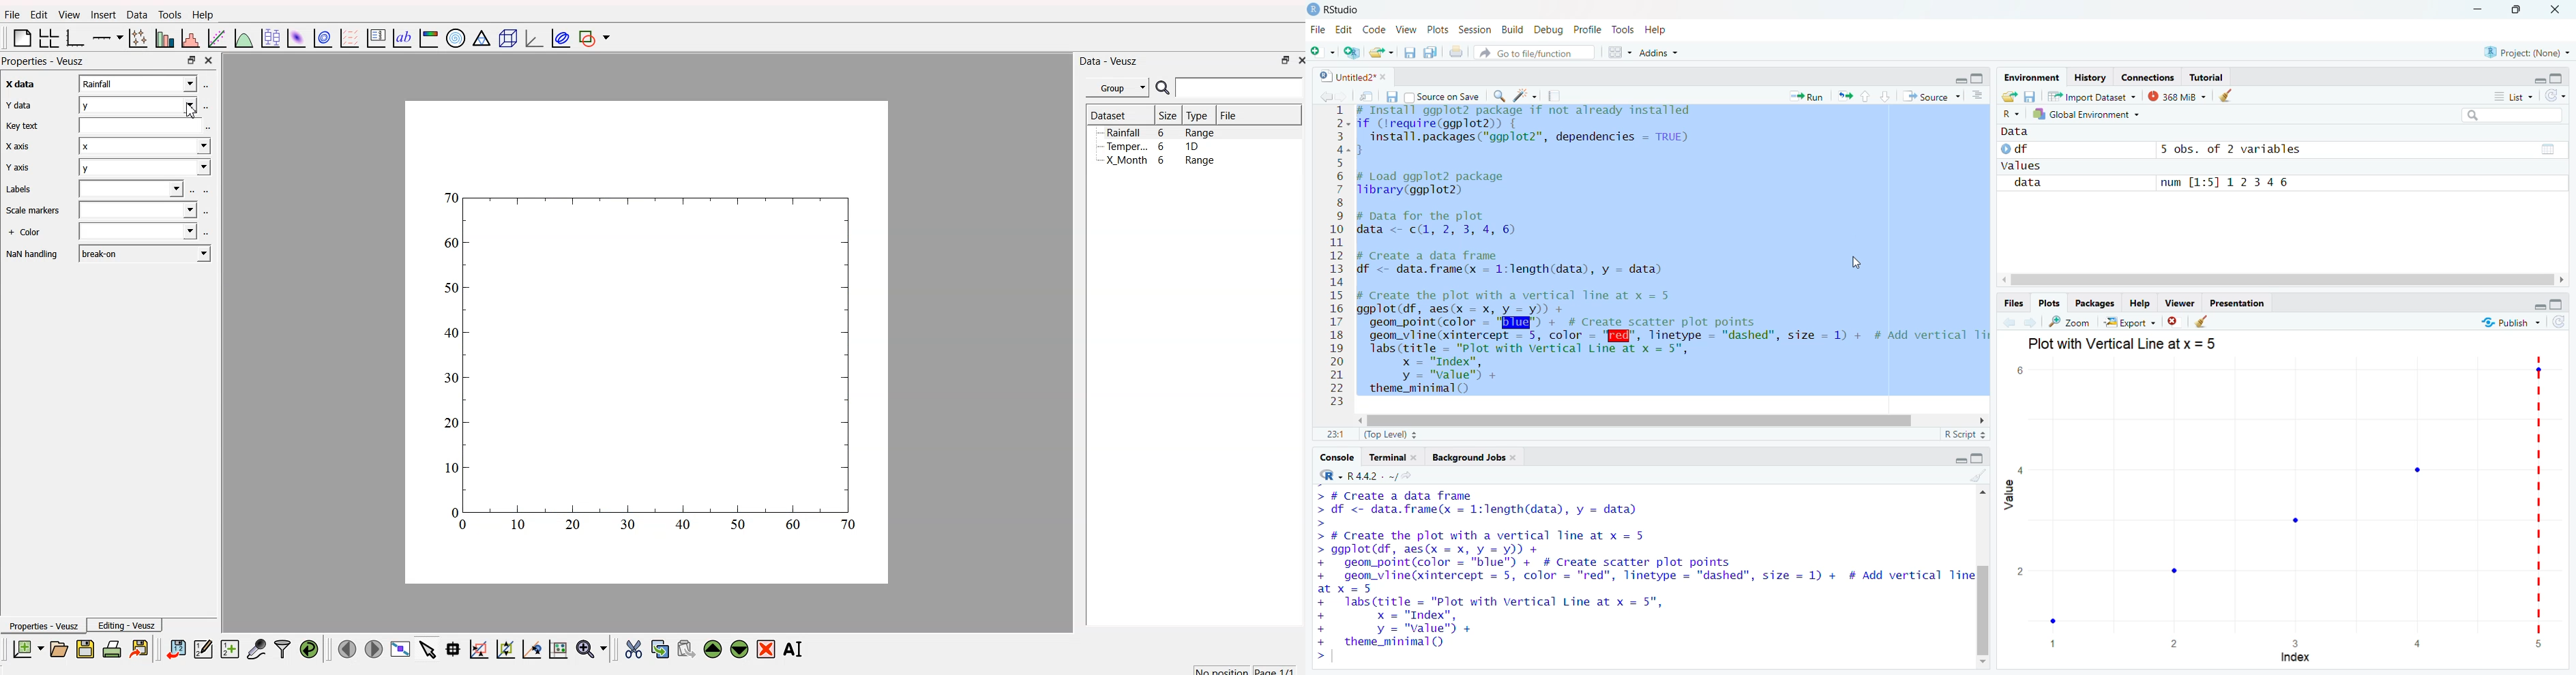 This screenshot has height=700, width=2576. Describe the element at coordinates (2278, 160) in the screenshot. I see `© df 5 obs. of 2 variables
Values
data num [1:5] 12346` at that location.